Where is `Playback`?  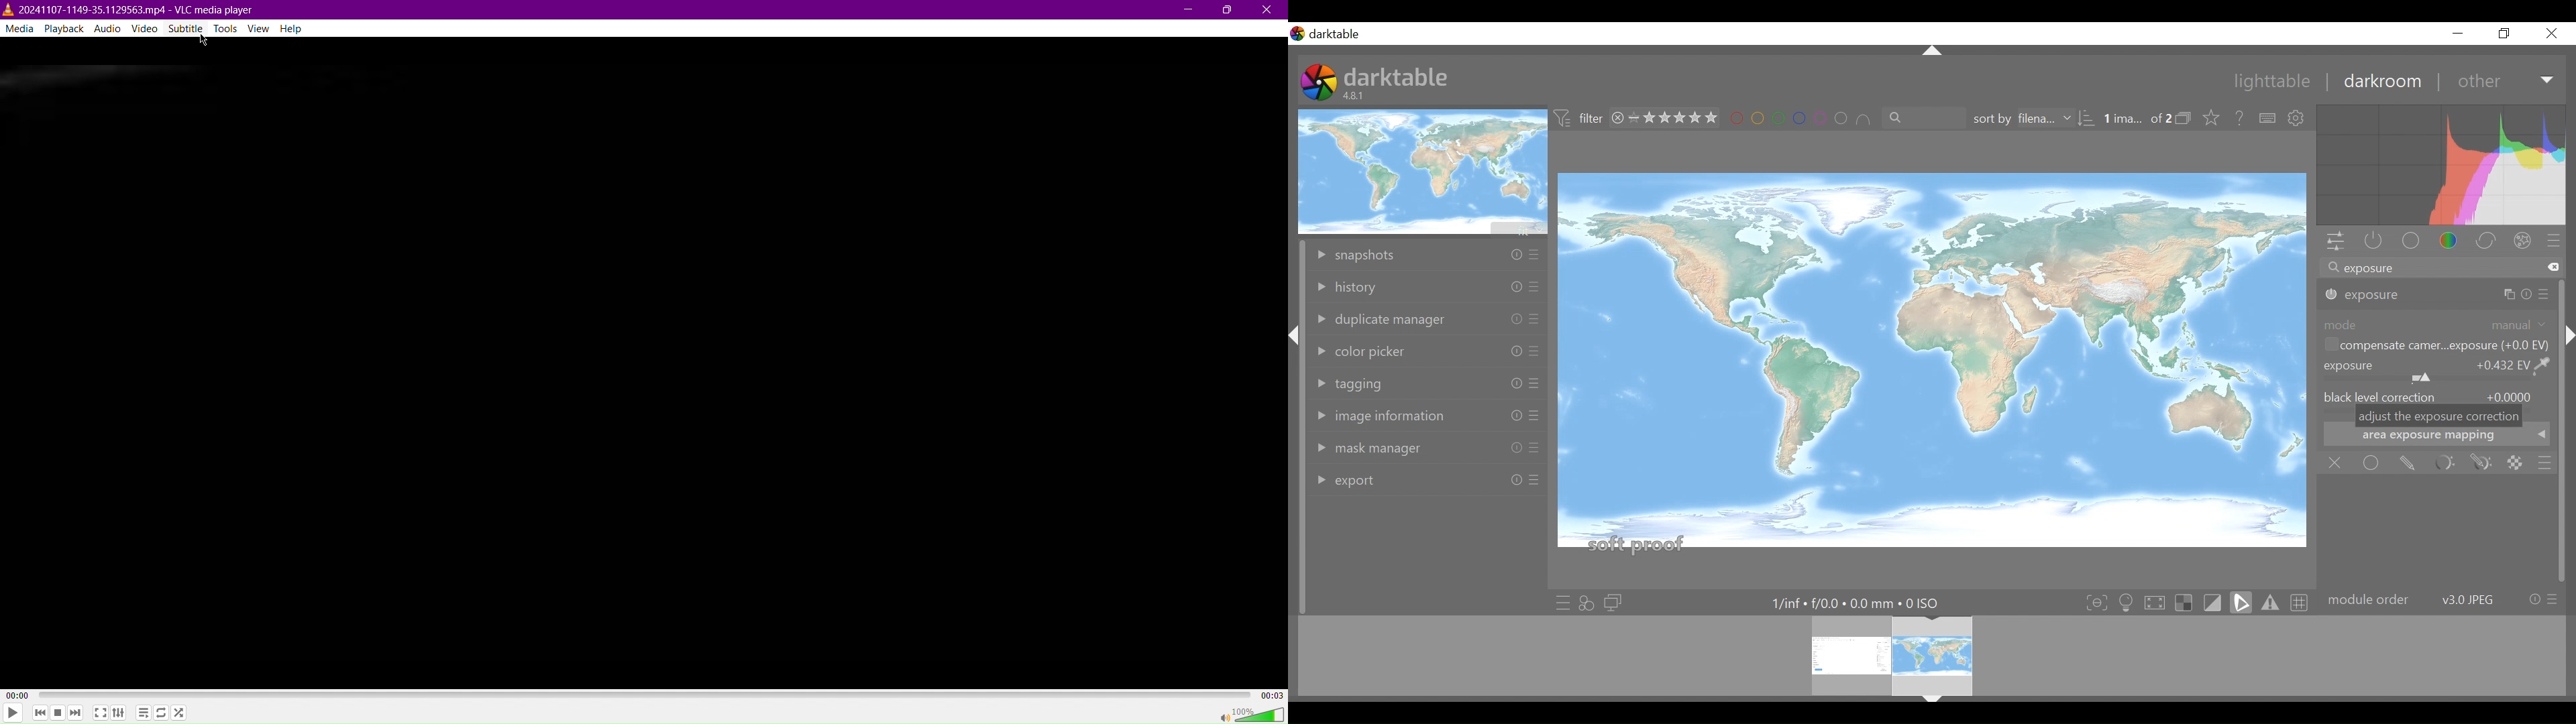
Playback is located at coordinates (62, 28).